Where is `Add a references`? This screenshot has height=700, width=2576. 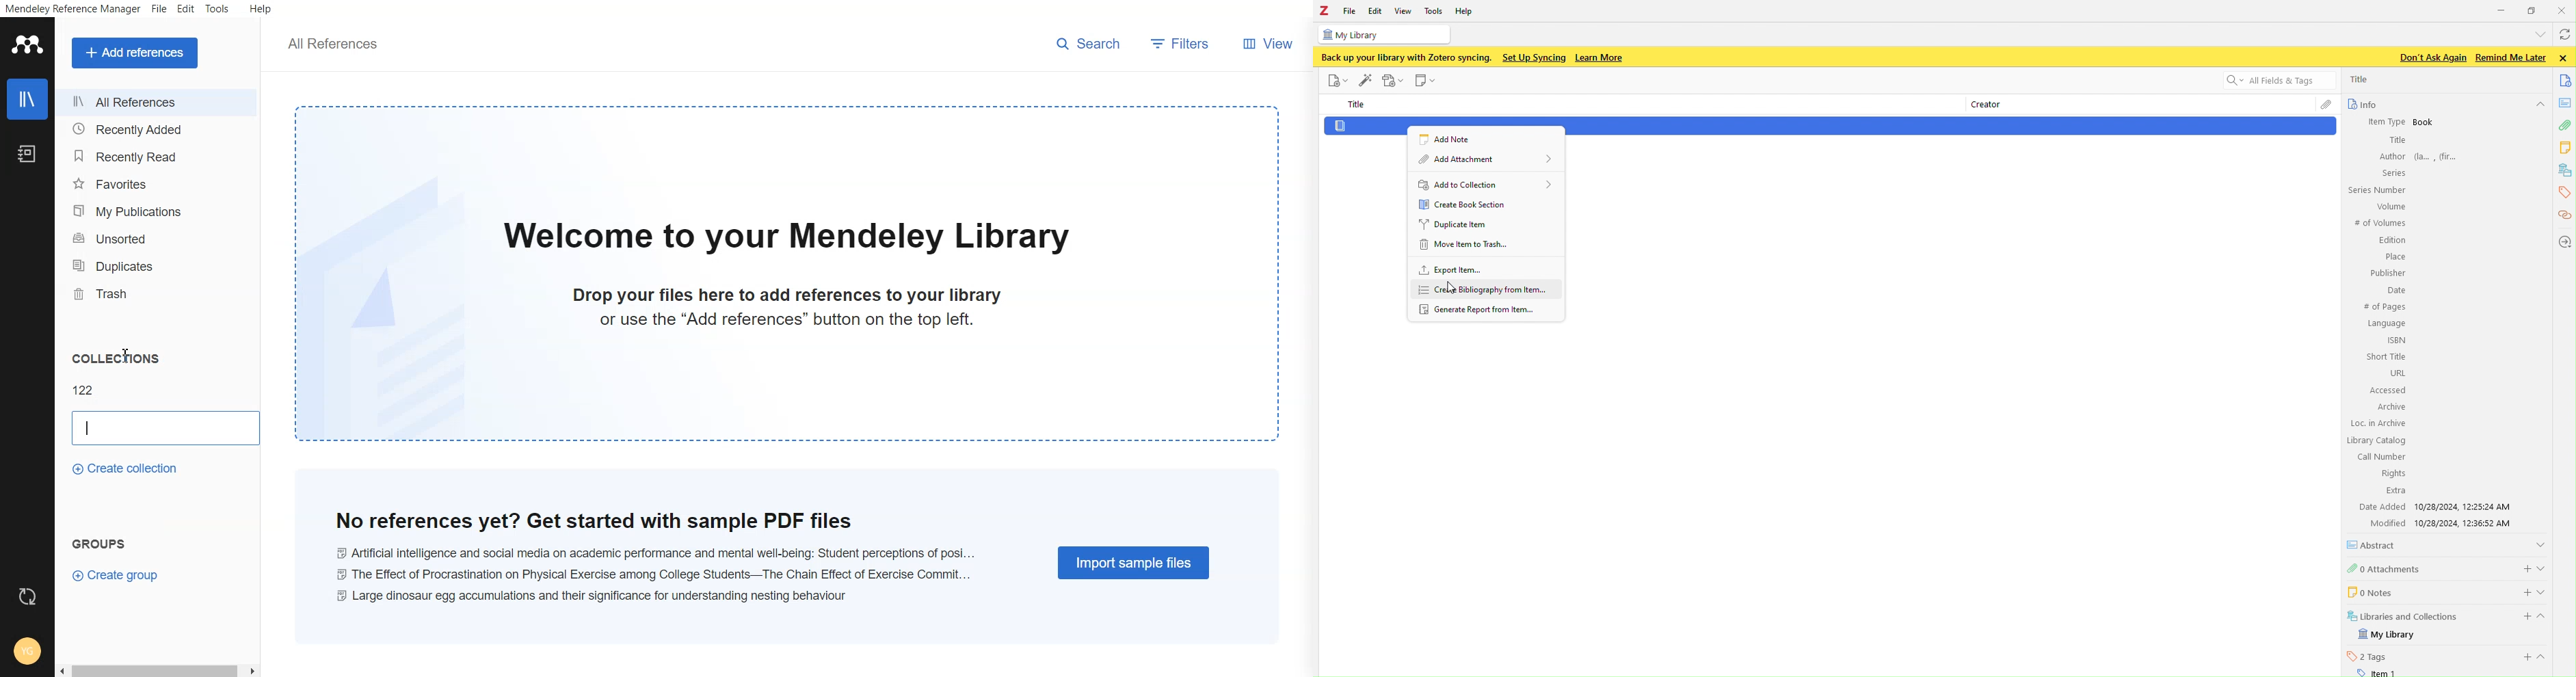 Add a references is located at coordinates (137, 53).